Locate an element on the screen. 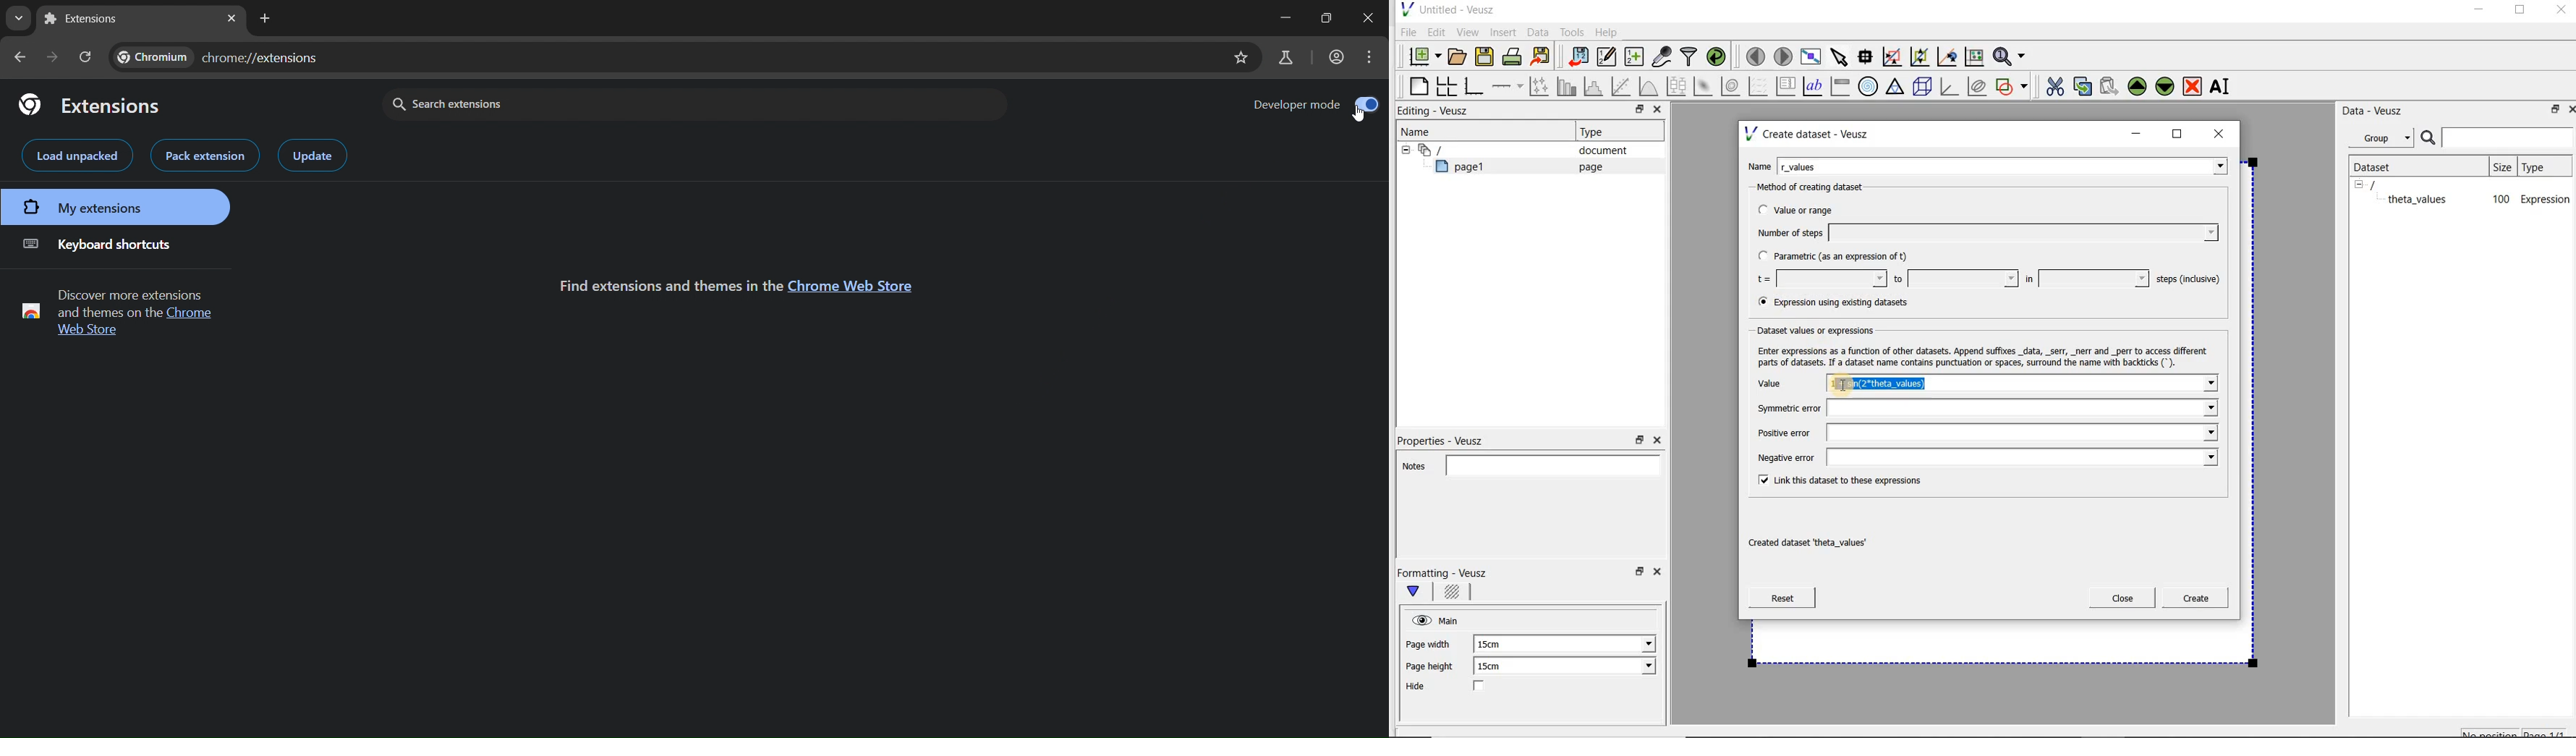 This screenshot has width=2576, height=756. 15cm is located at coordinates (1498, 667).